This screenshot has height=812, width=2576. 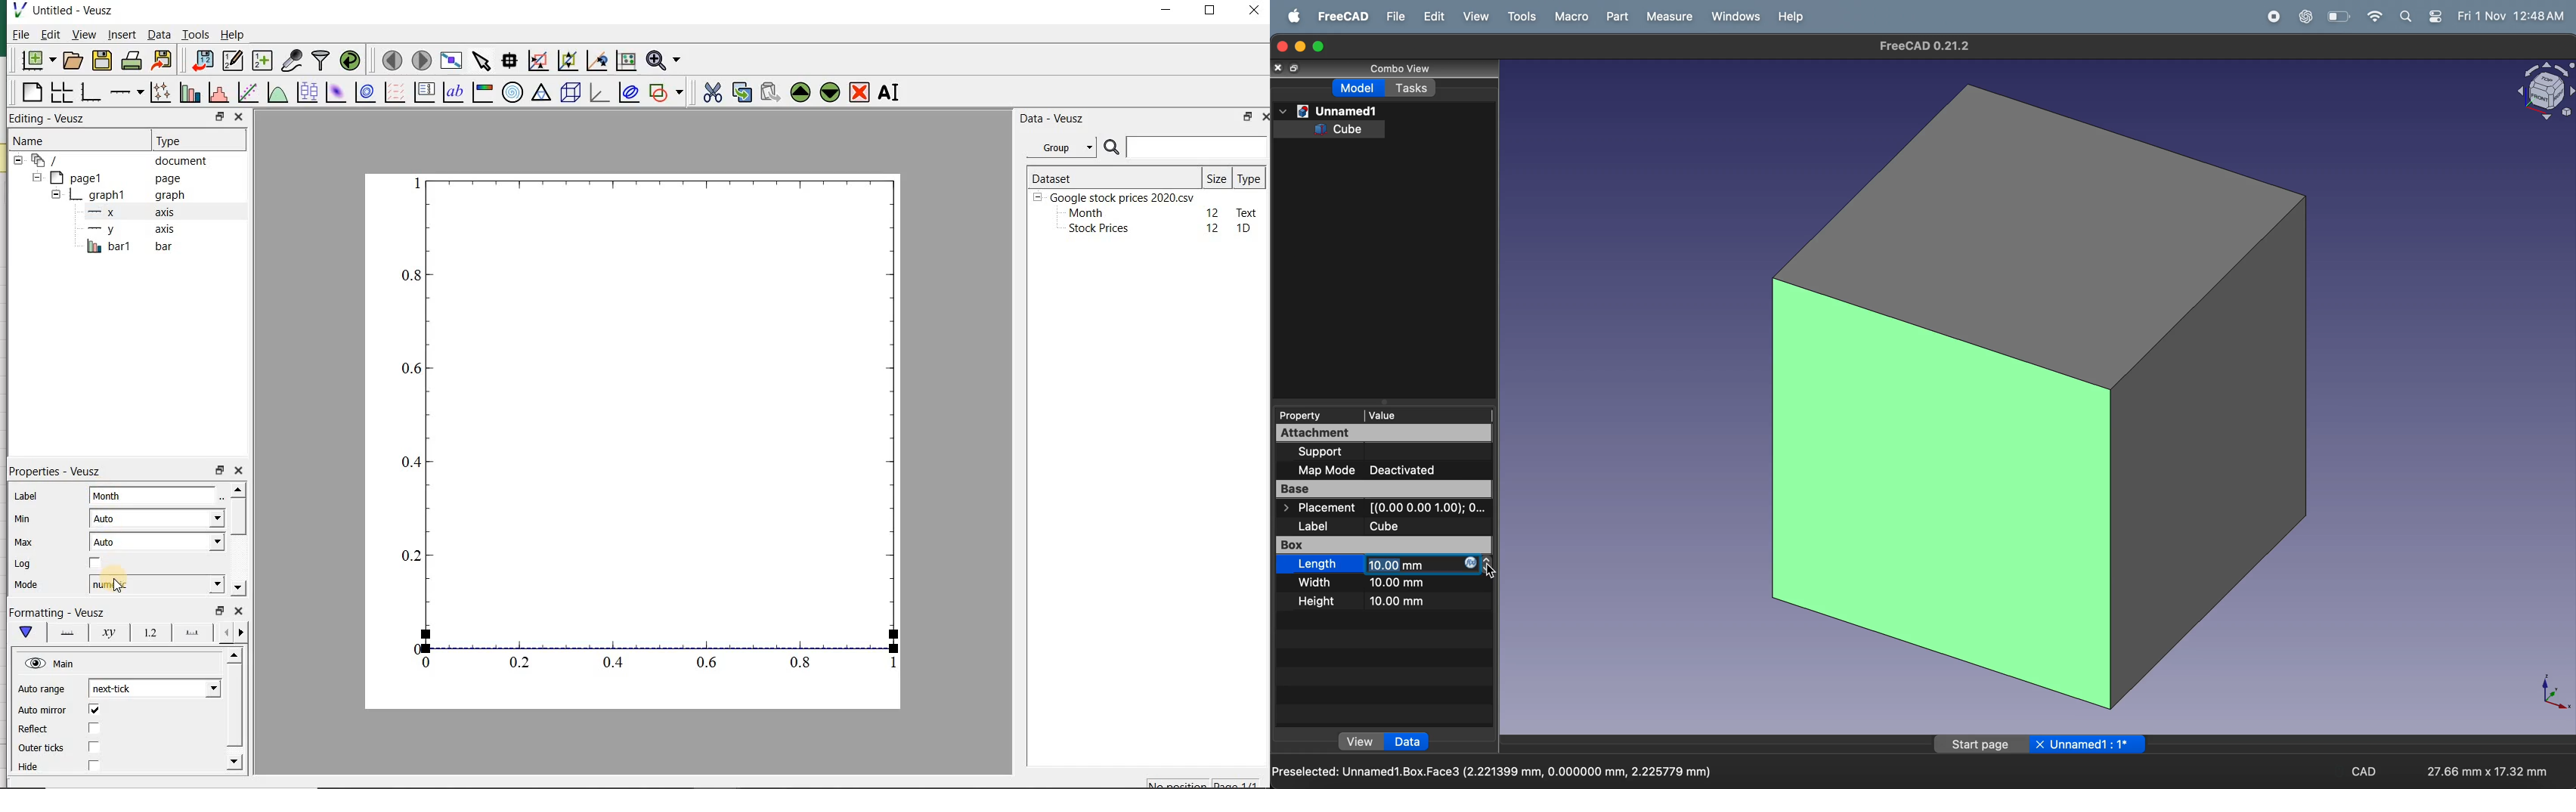 What do you see at coordinates (1377, 433) in the screenshot?
I see `attachment` at bounding box center [1377, 433].